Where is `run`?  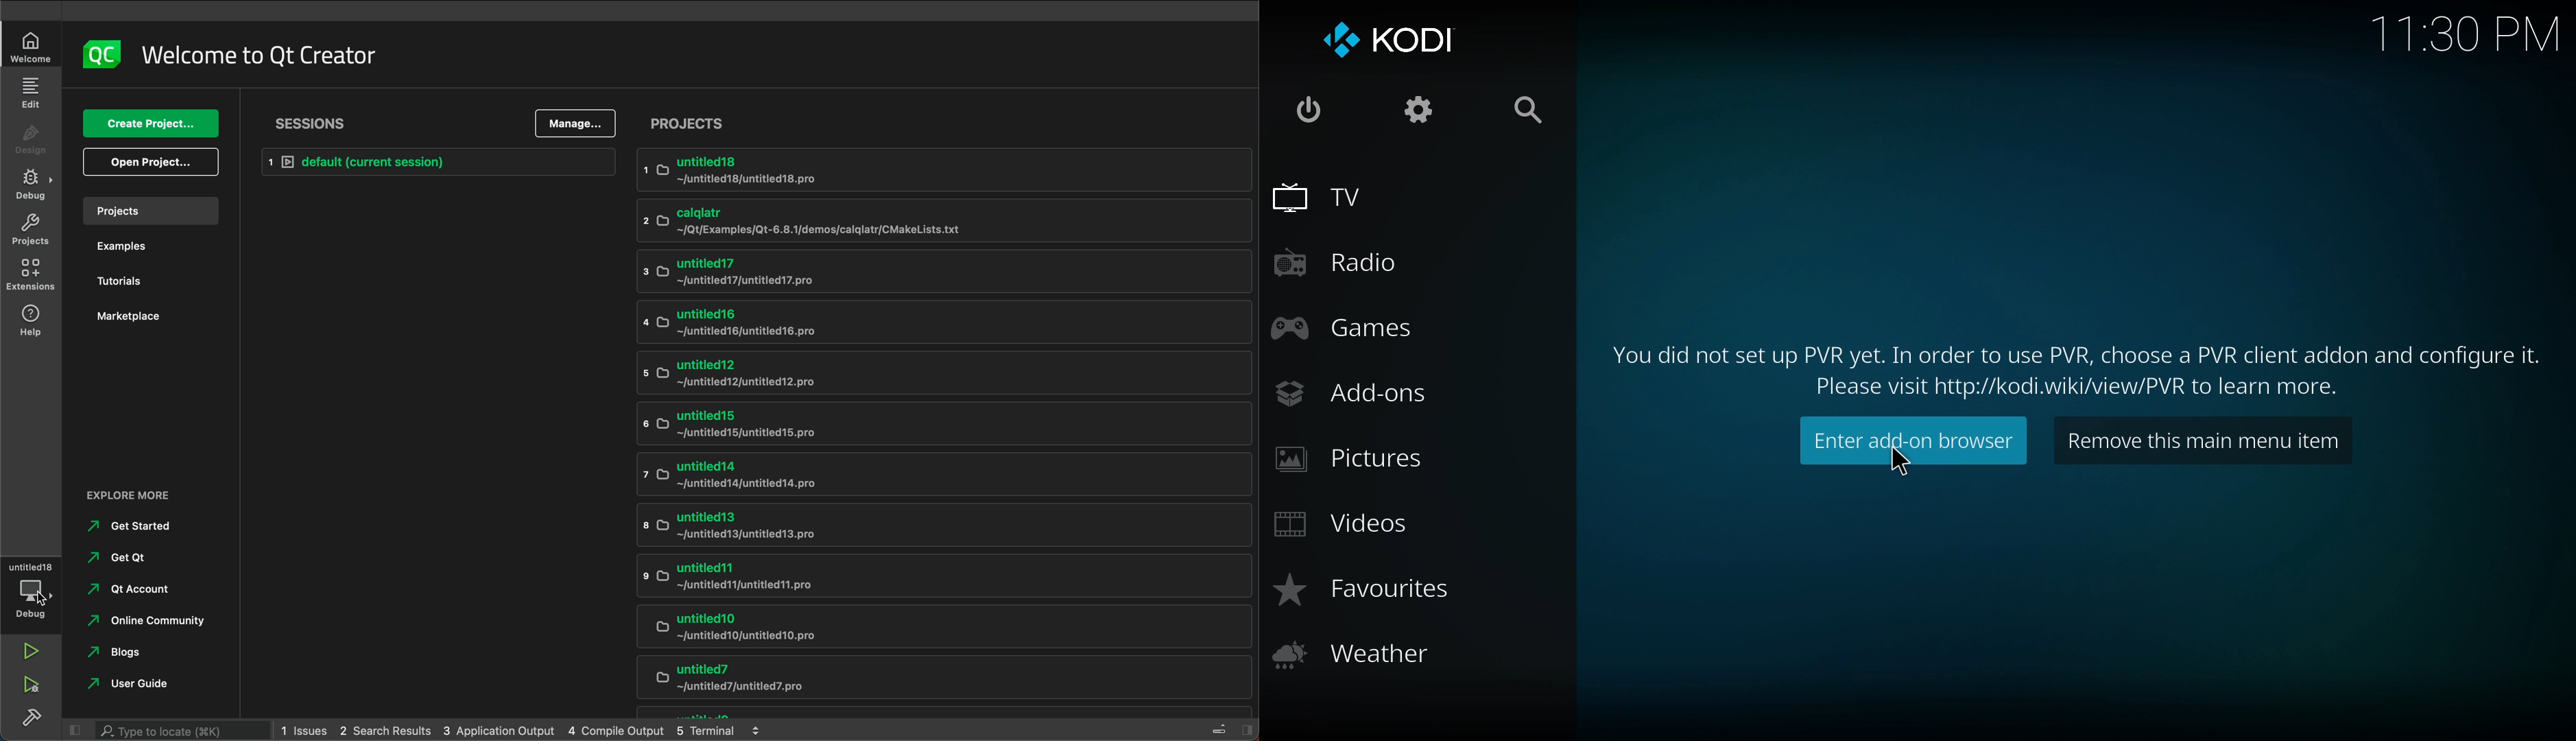 run is located at coordinates (28, 650).